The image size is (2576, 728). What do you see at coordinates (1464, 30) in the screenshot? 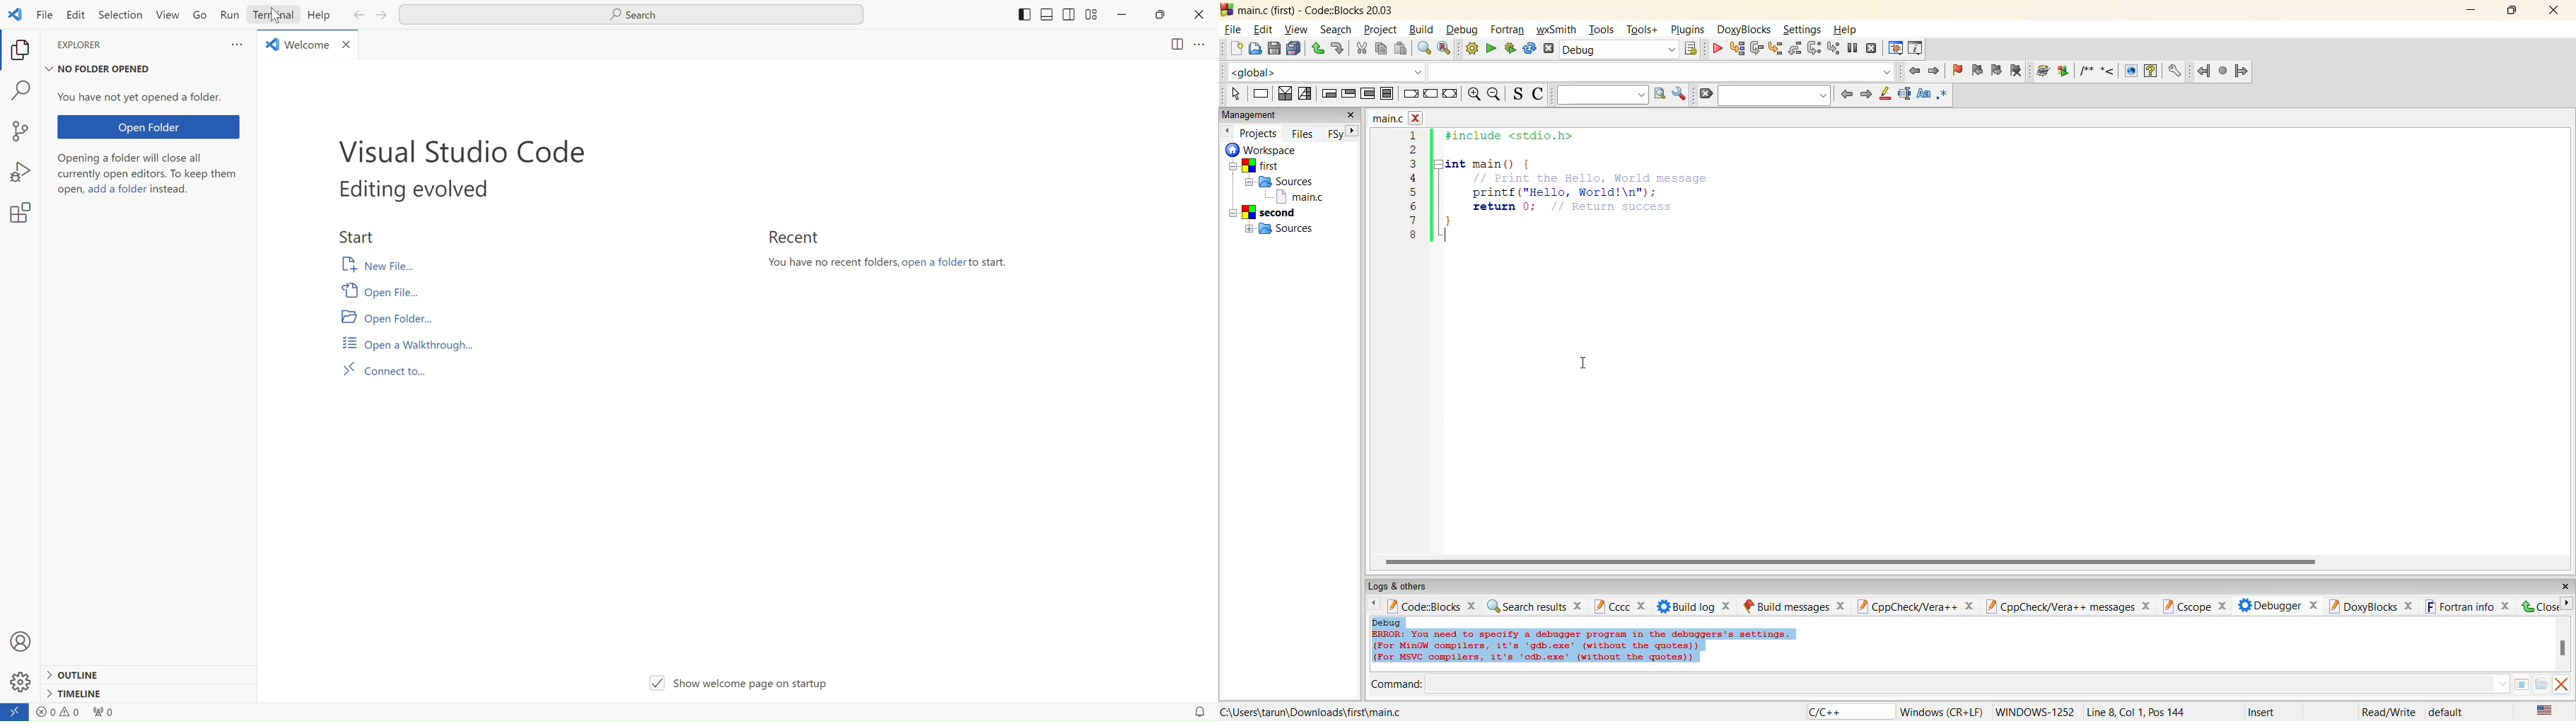
I see `debug` at bounding box center [1464, 30].